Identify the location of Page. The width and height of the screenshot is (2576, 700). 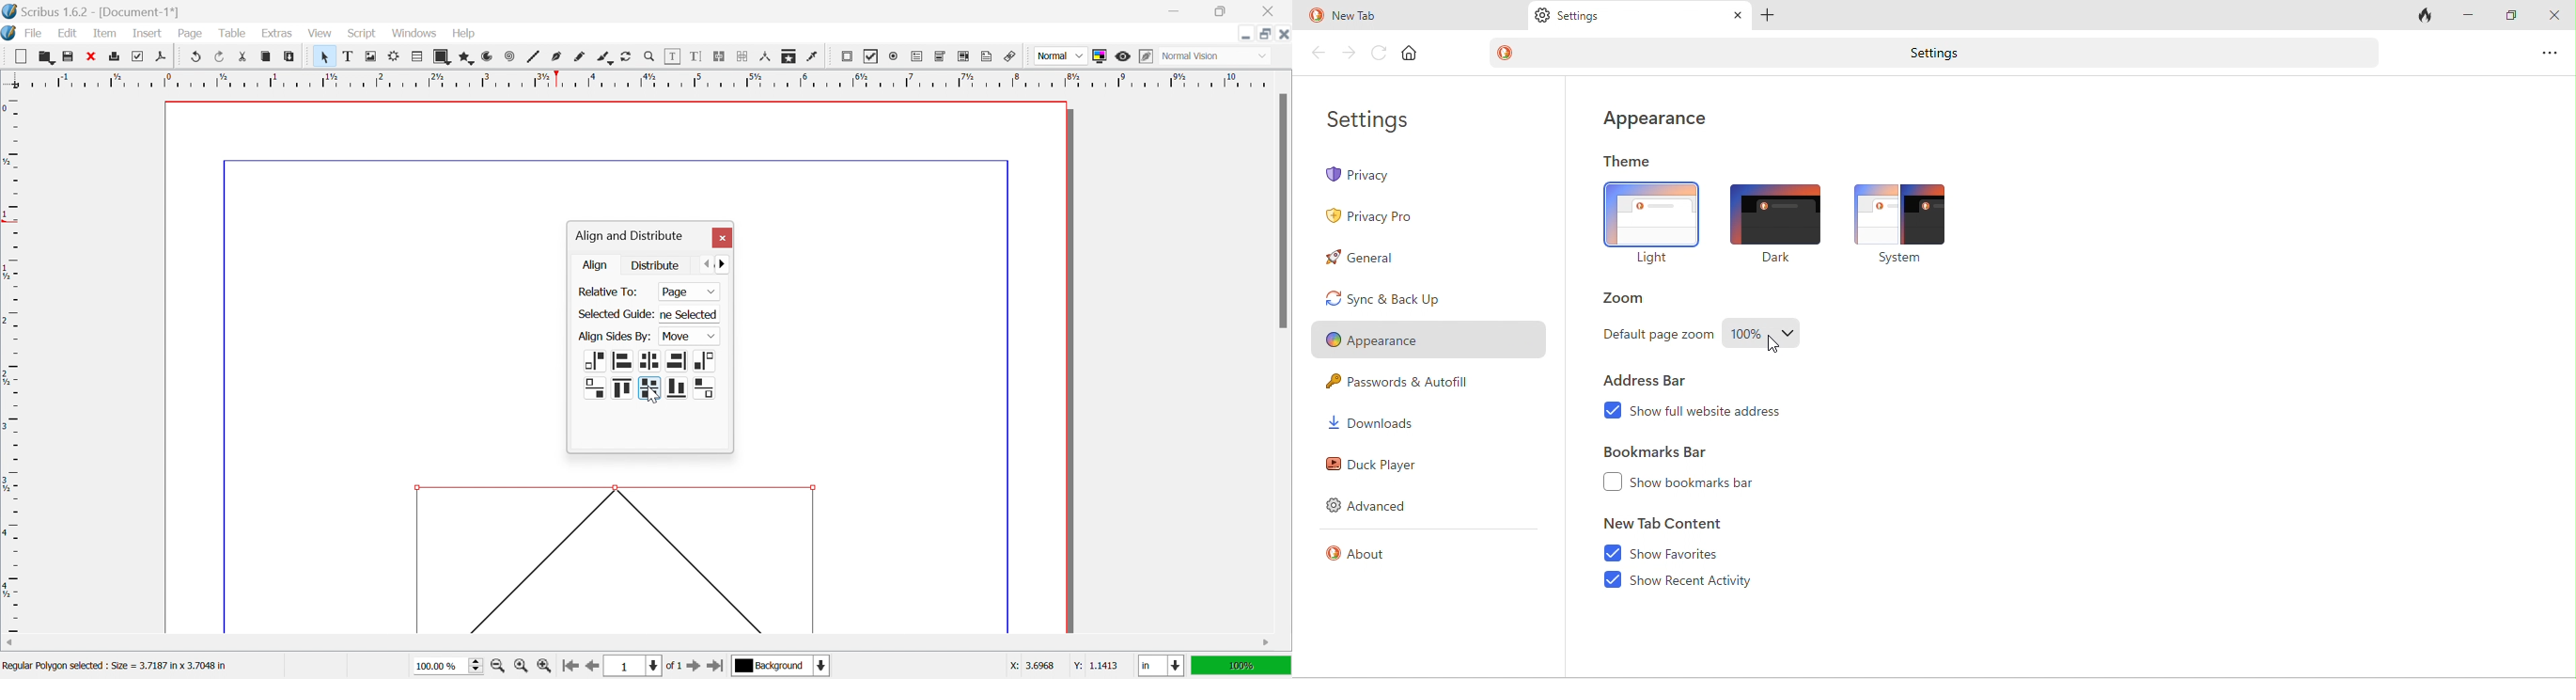
(689, 292).